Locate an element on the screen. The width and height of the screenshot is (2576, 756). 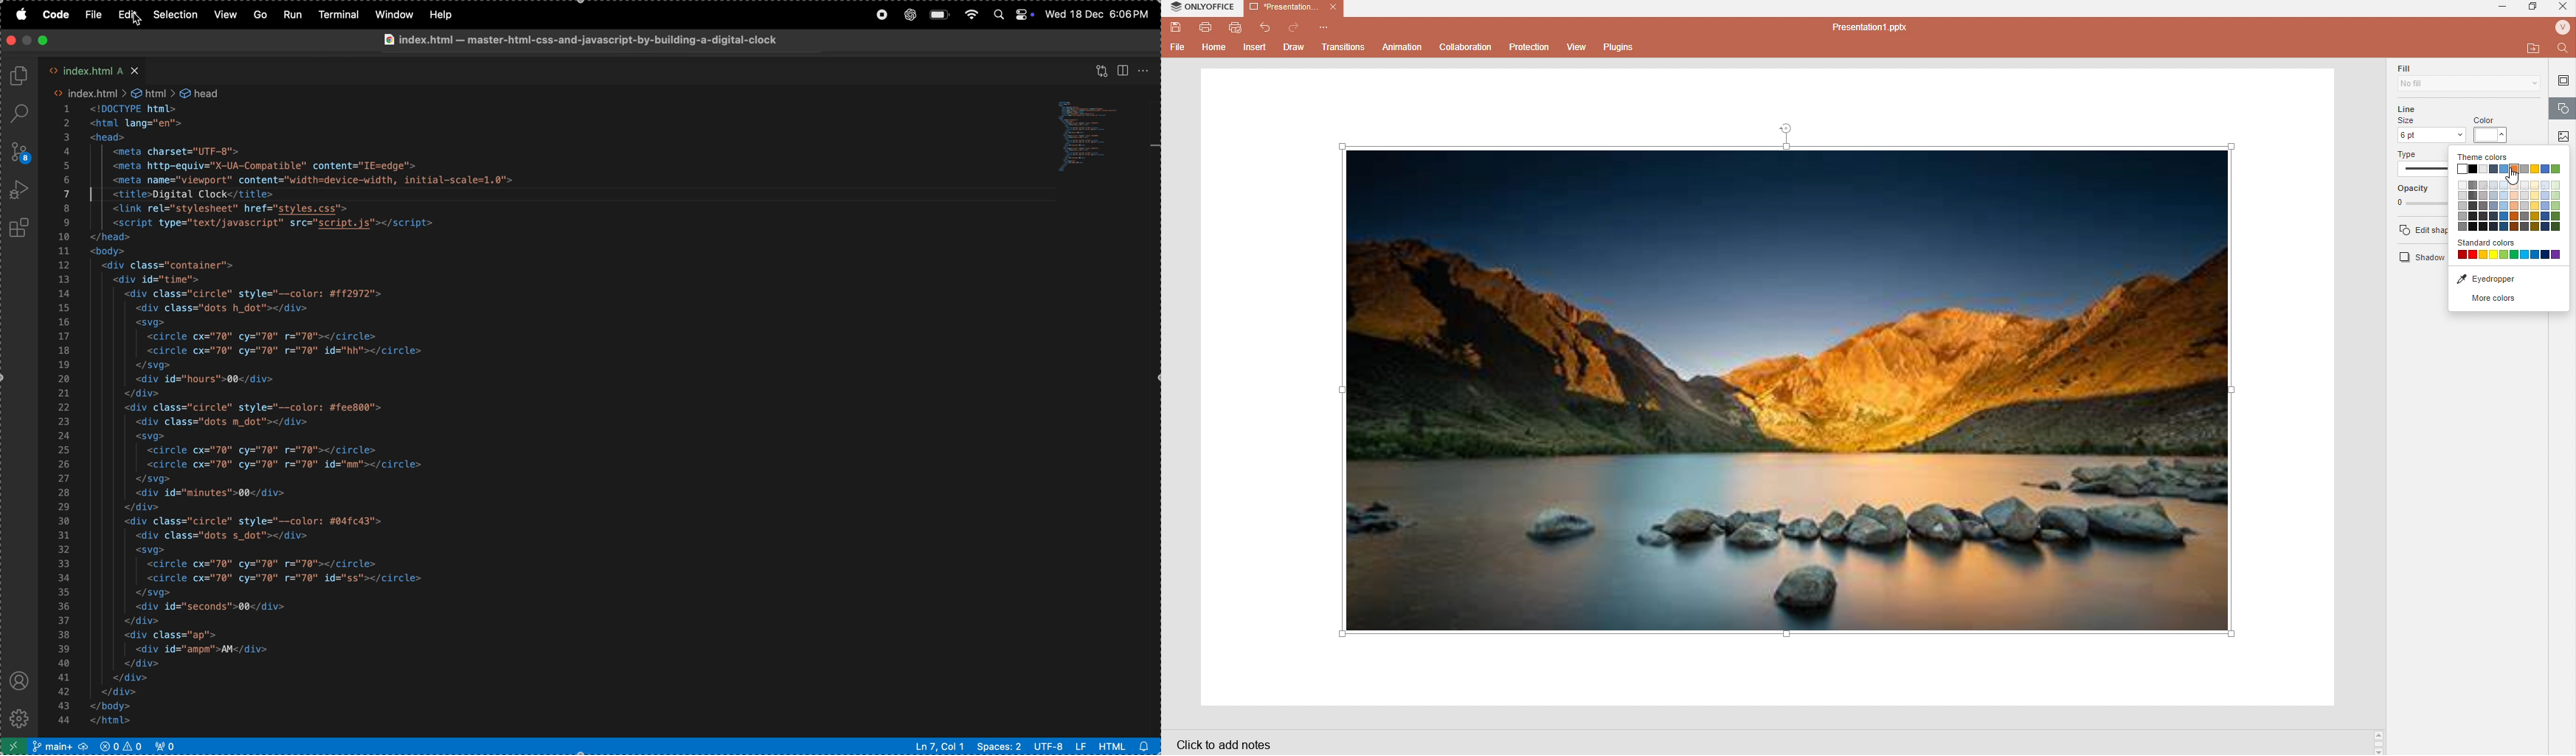
main repo is located at coordinates (60, 746).